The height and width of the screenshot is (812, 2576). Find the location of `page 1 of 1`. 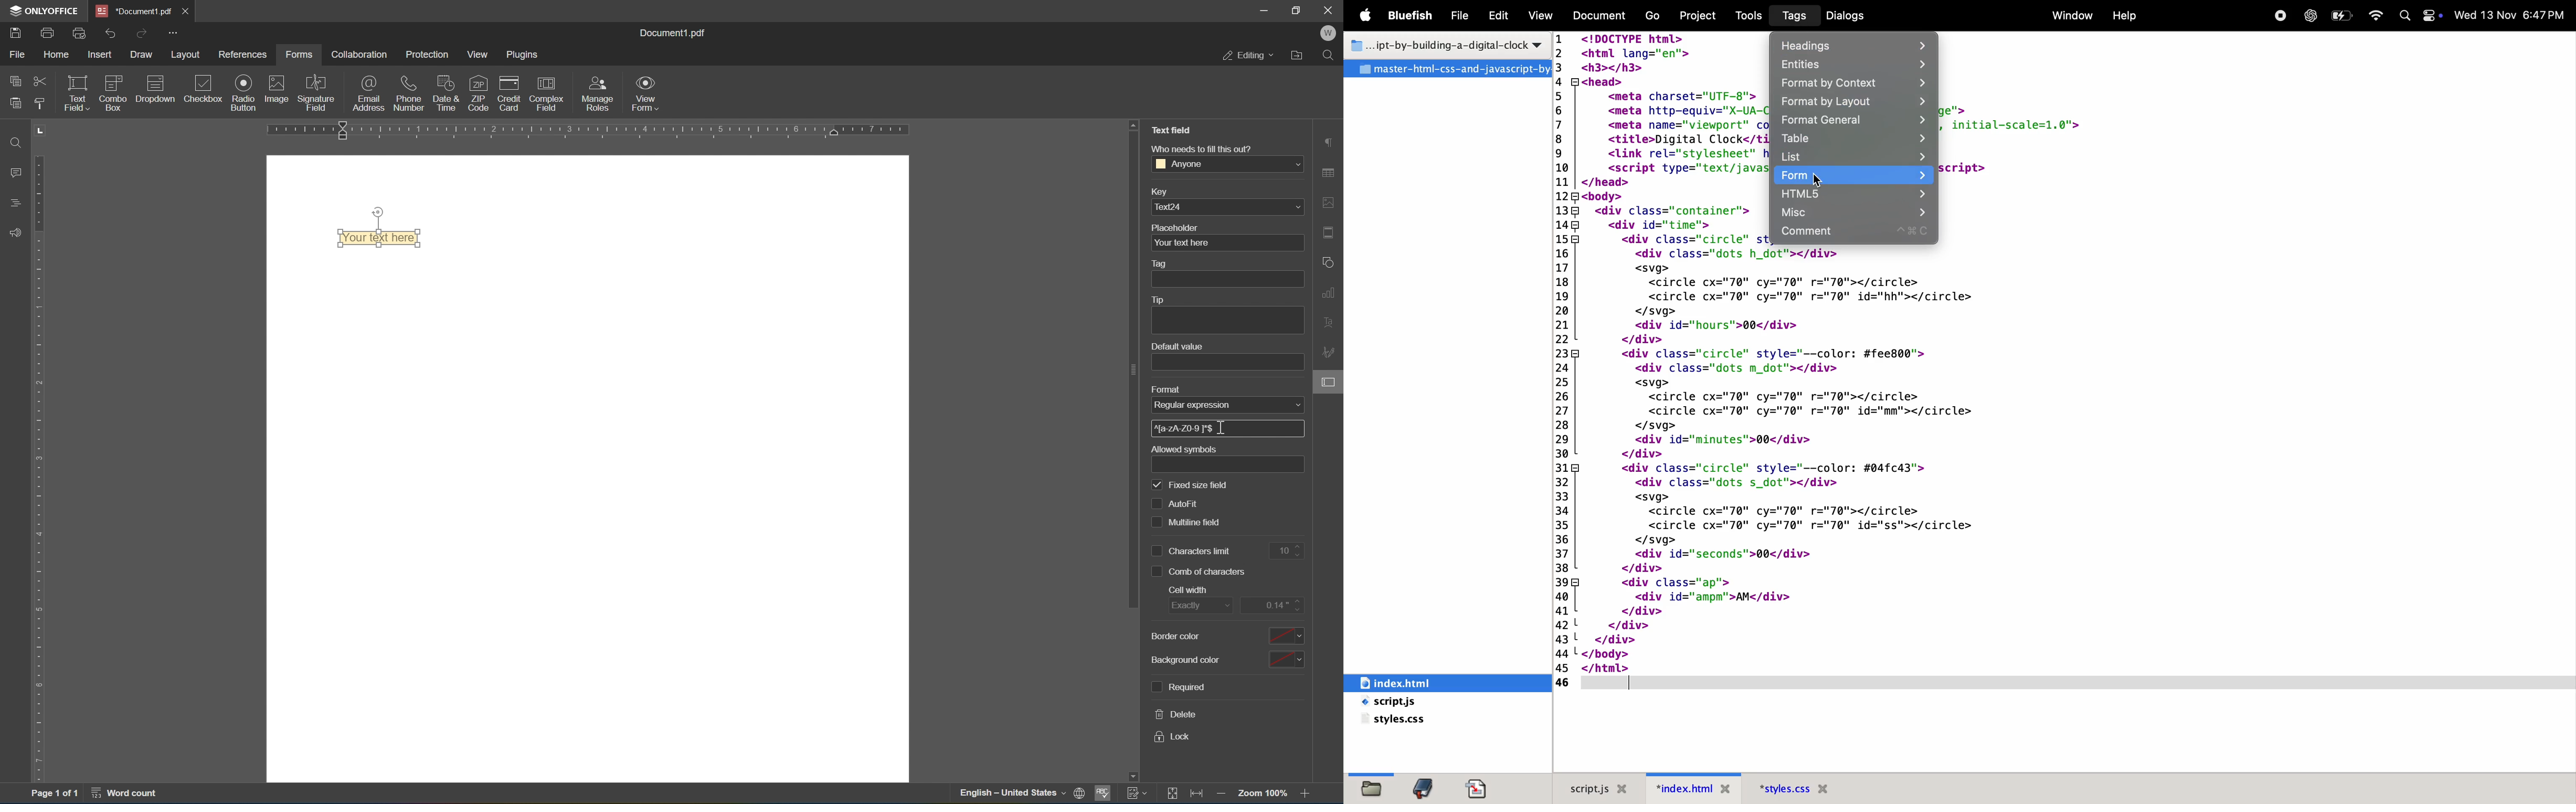

page 1 of 1 is located at coordinates (53, 795).